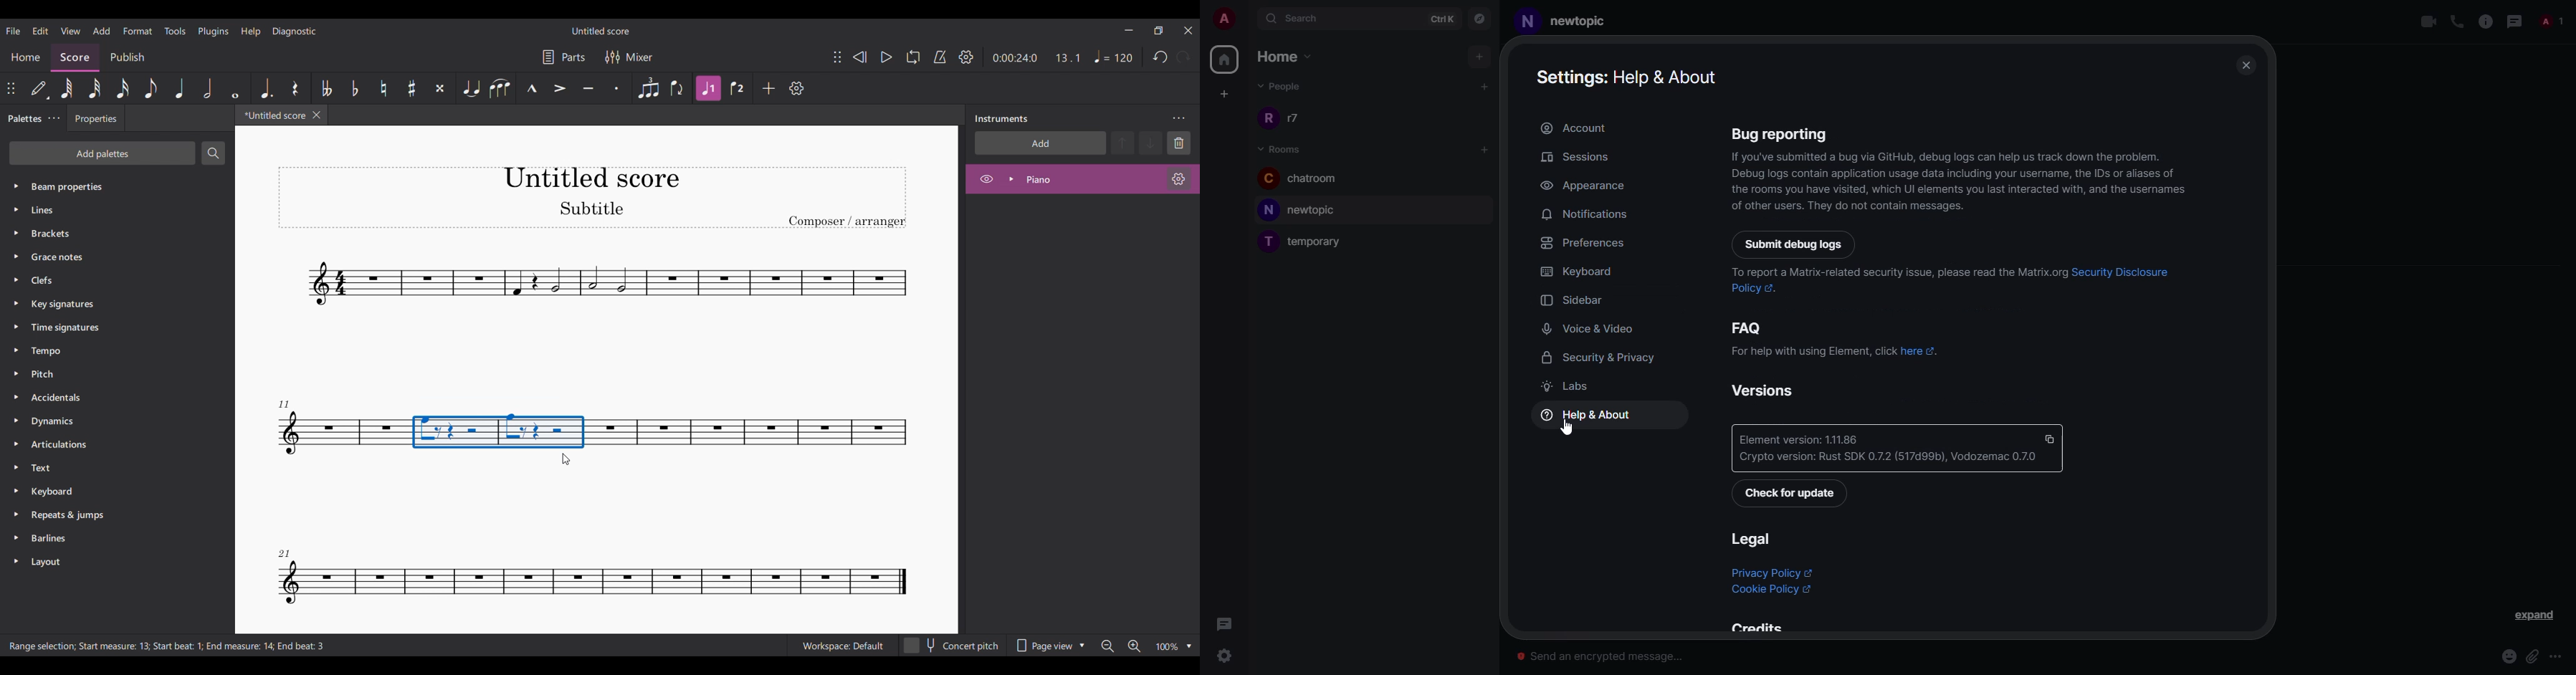 This screenshot has width=2576, height=700. What do you see at coordinates (796, 89) in the screenshot?
I see `Customize toolbar` at bounding box center [796, 89].